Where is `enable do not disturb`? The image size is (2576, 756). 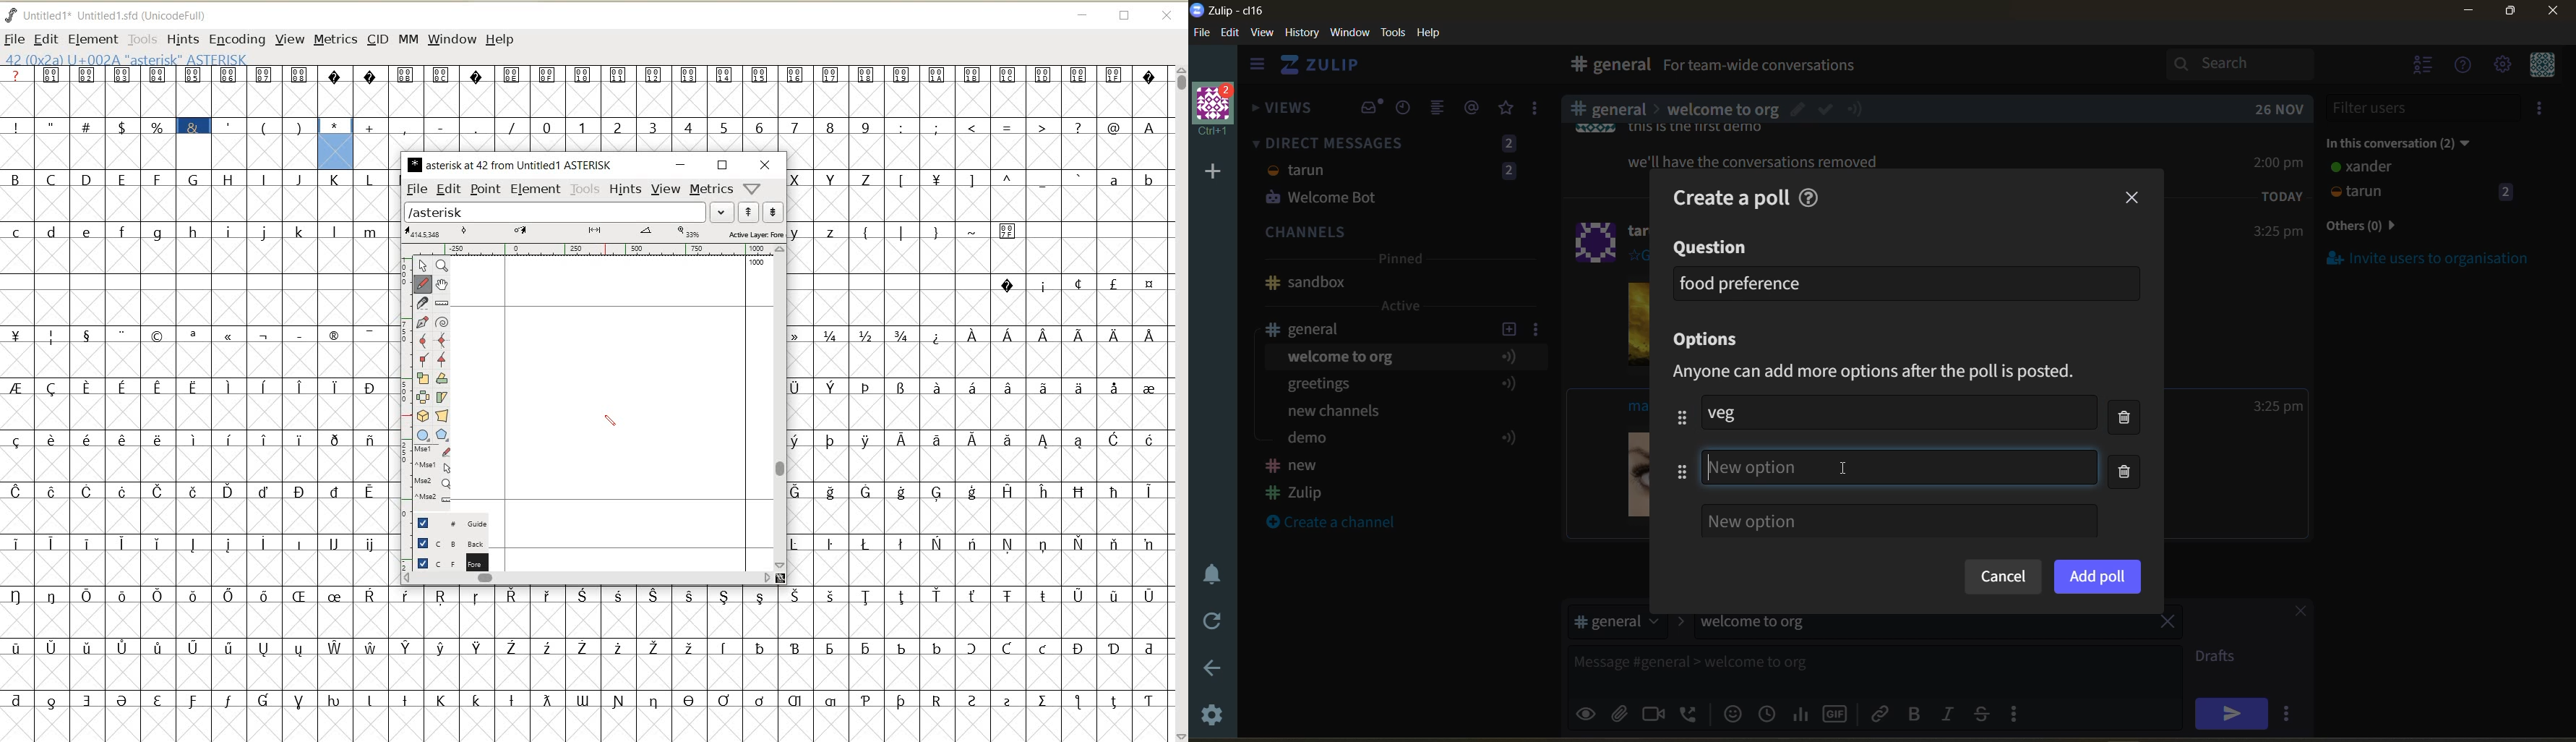
enable do not disturb is located at coordinates (1208, 572).